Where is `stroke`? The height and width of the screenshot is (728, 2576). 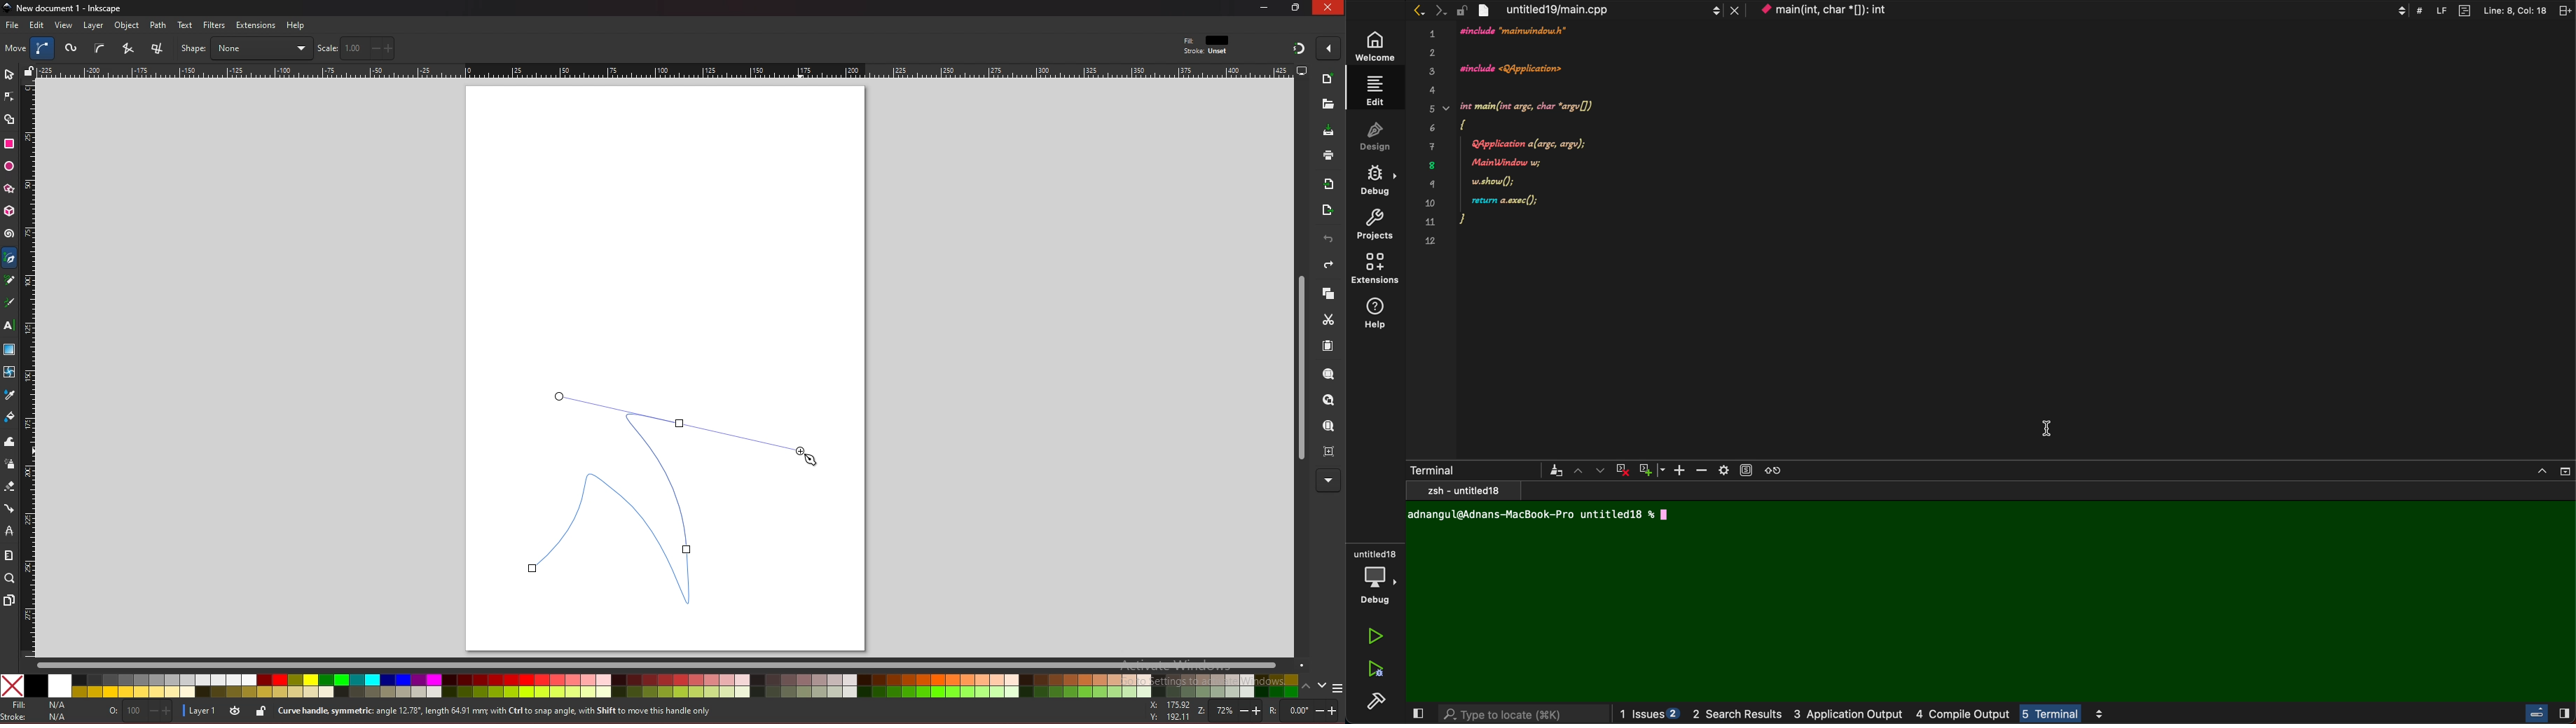
stroke is located at coordinates (37, 717).